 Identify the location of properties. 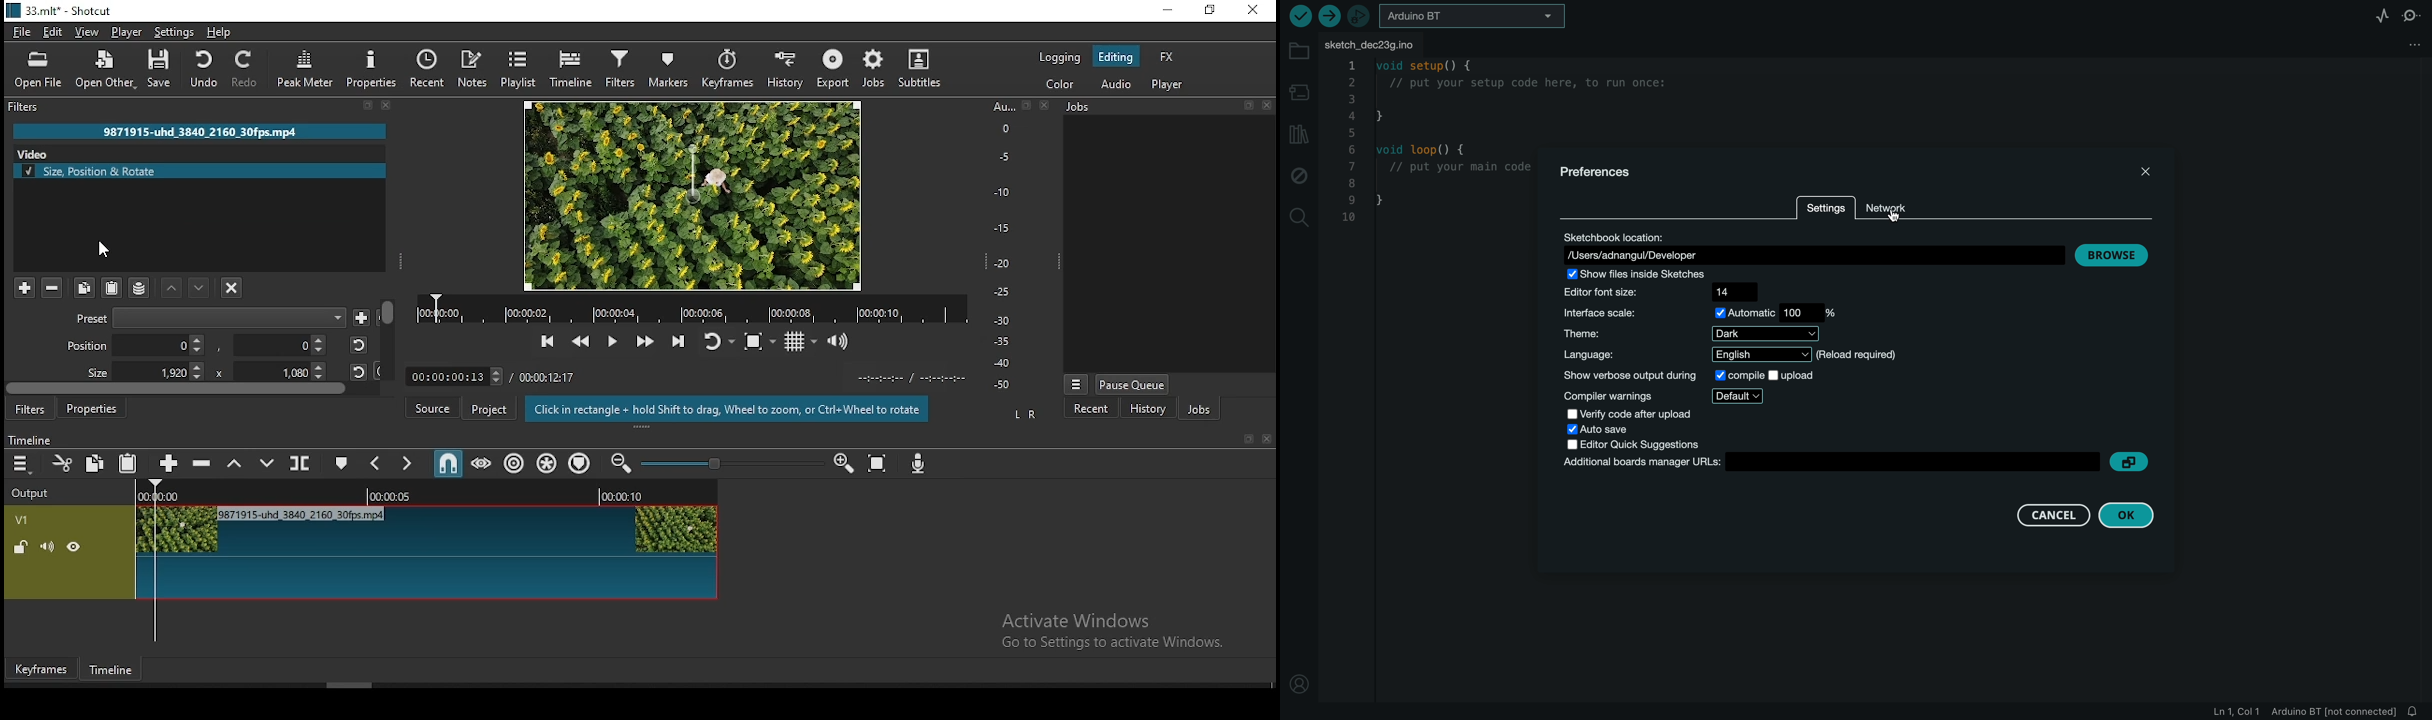
(374, 68).